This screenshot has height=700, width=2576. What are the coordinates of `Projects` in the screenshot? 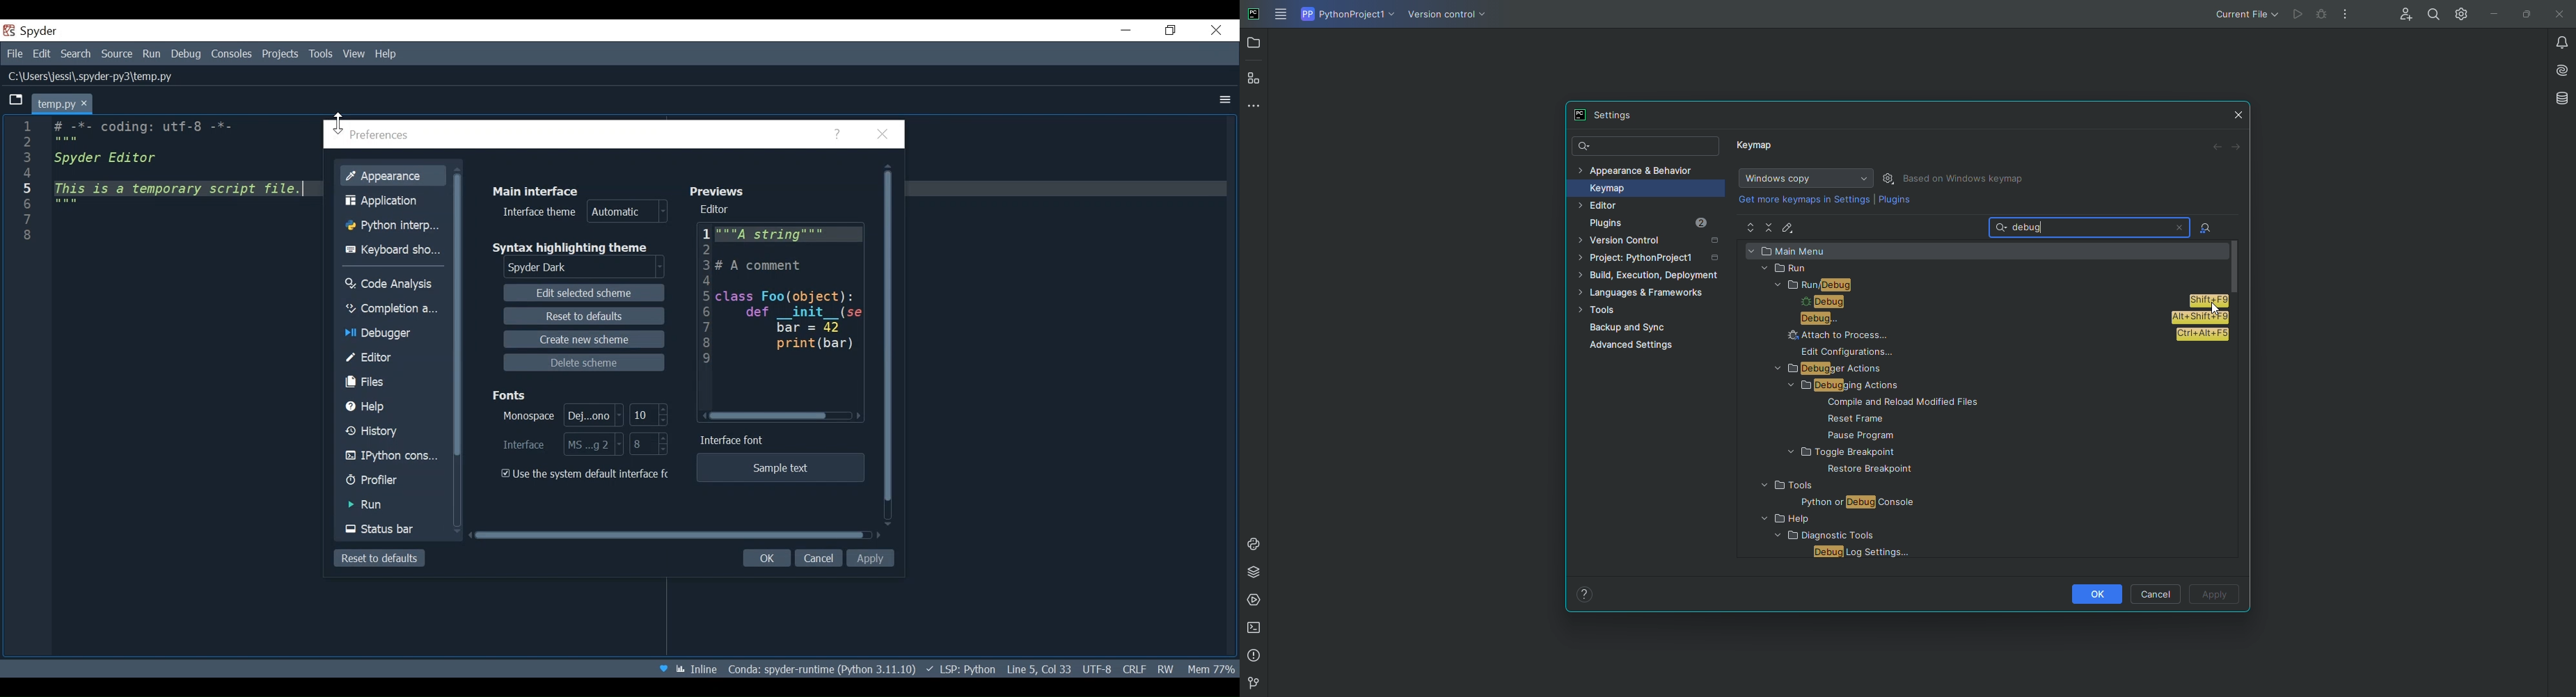 It's located at (280, 55).